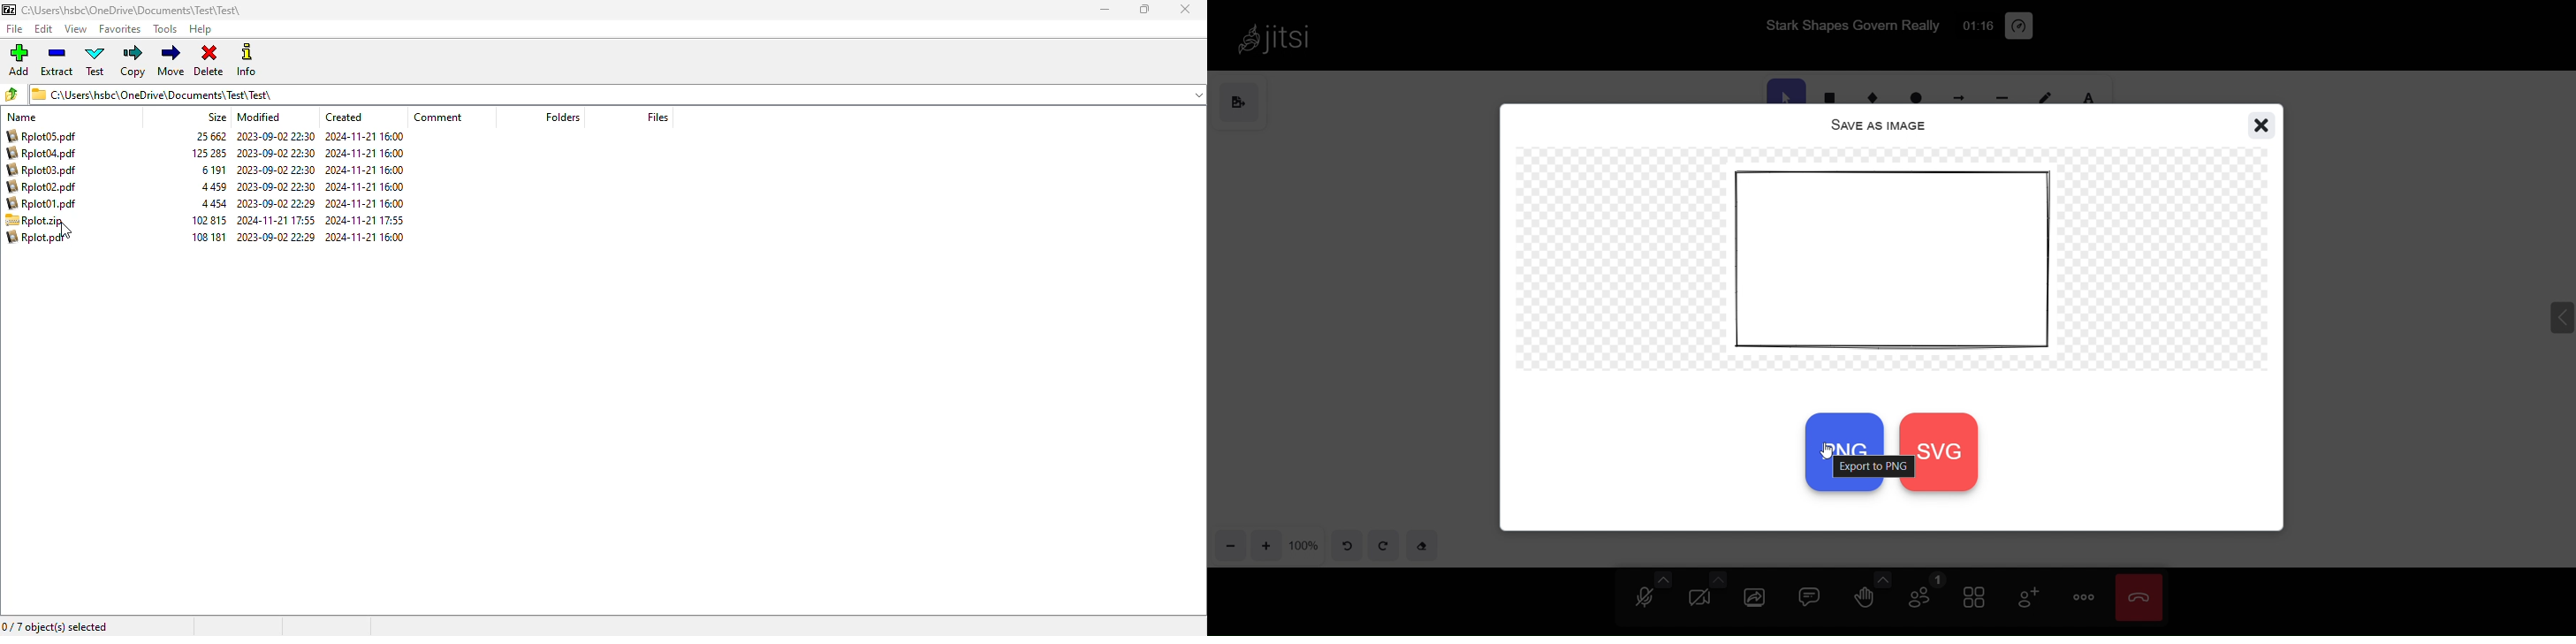 The height and width of the screenshot is (644, 2576). What do you see at coordinates (1345, 545) in the screenshot?
I see `undo` at bounding box center [1345, 545].